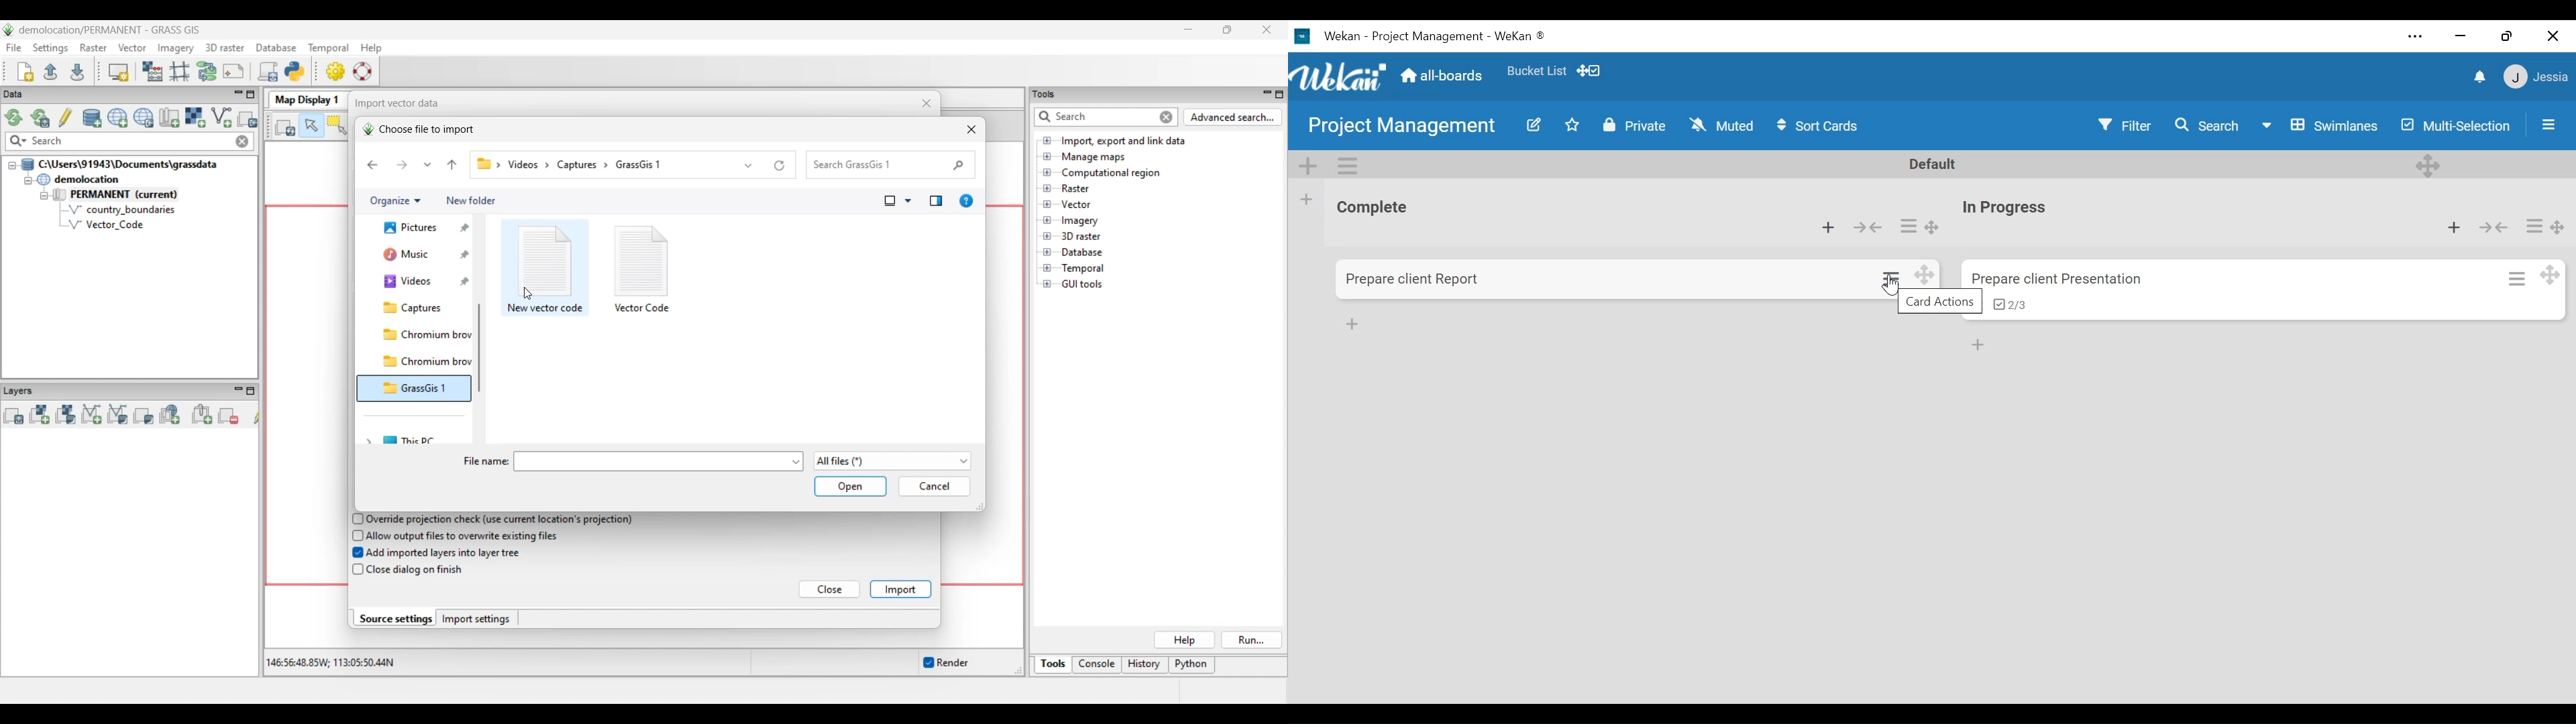  I want to click on Edit, so click(1536, 125).